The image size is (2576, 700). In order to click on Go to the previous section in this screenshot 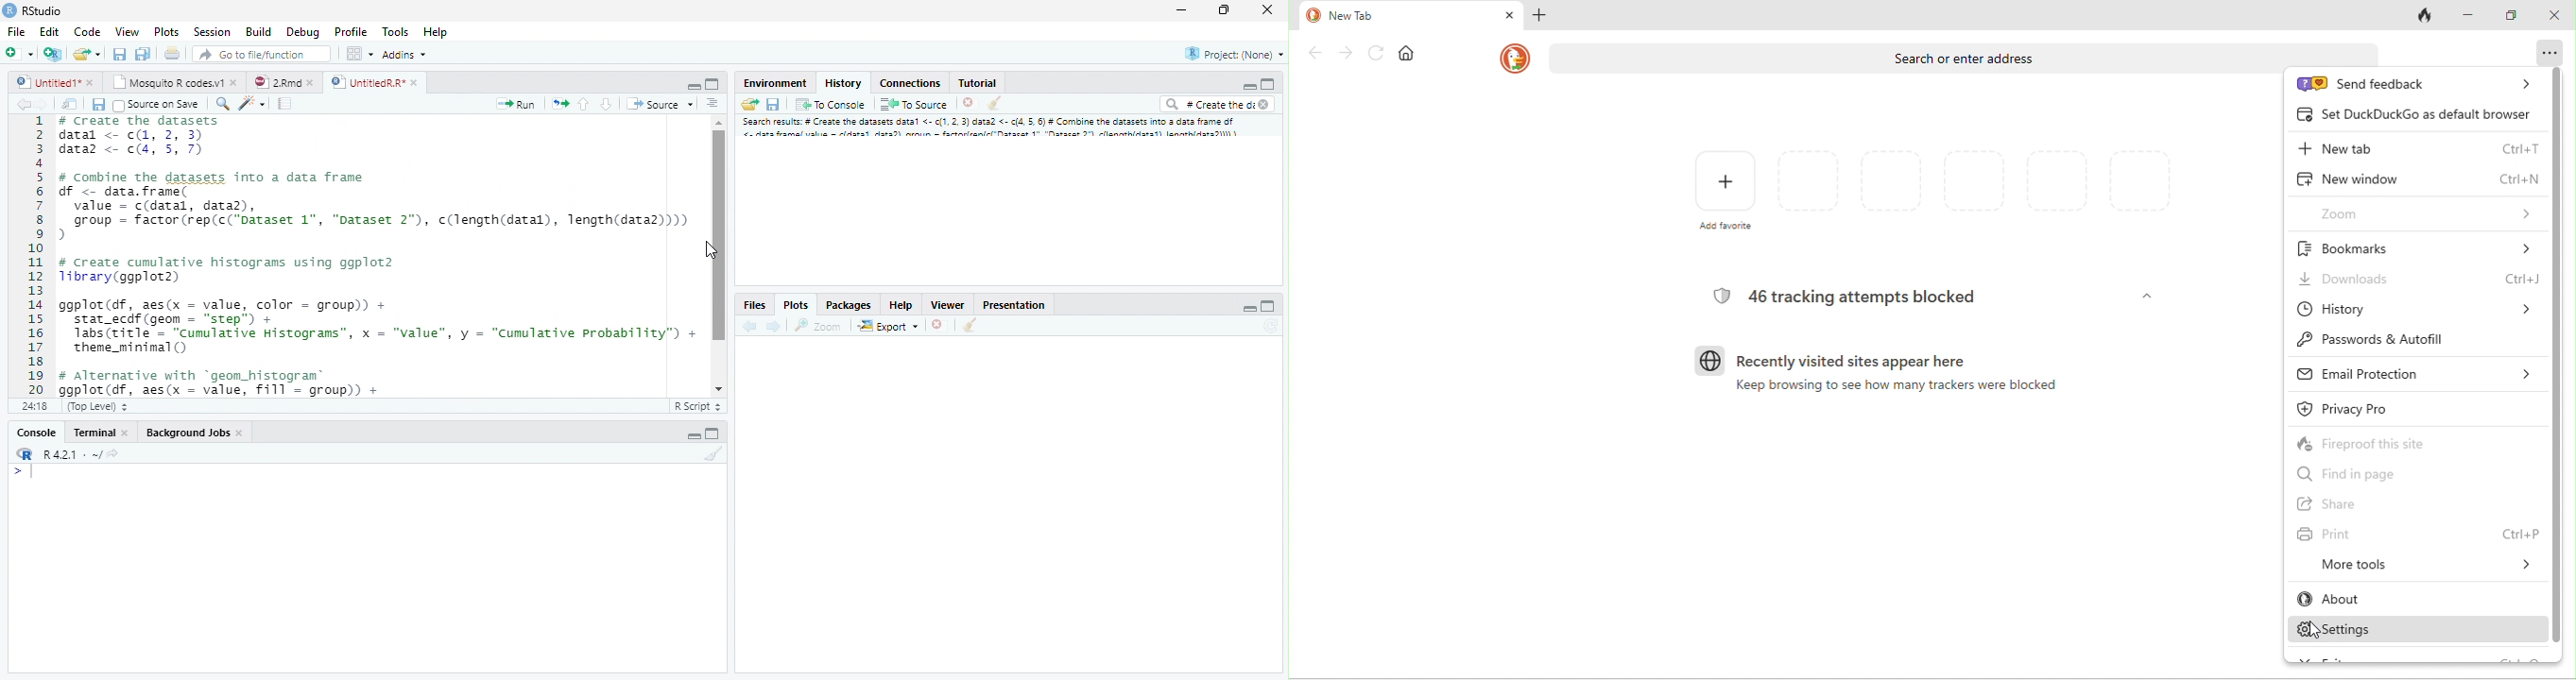, I will do `click(585, 107)`.